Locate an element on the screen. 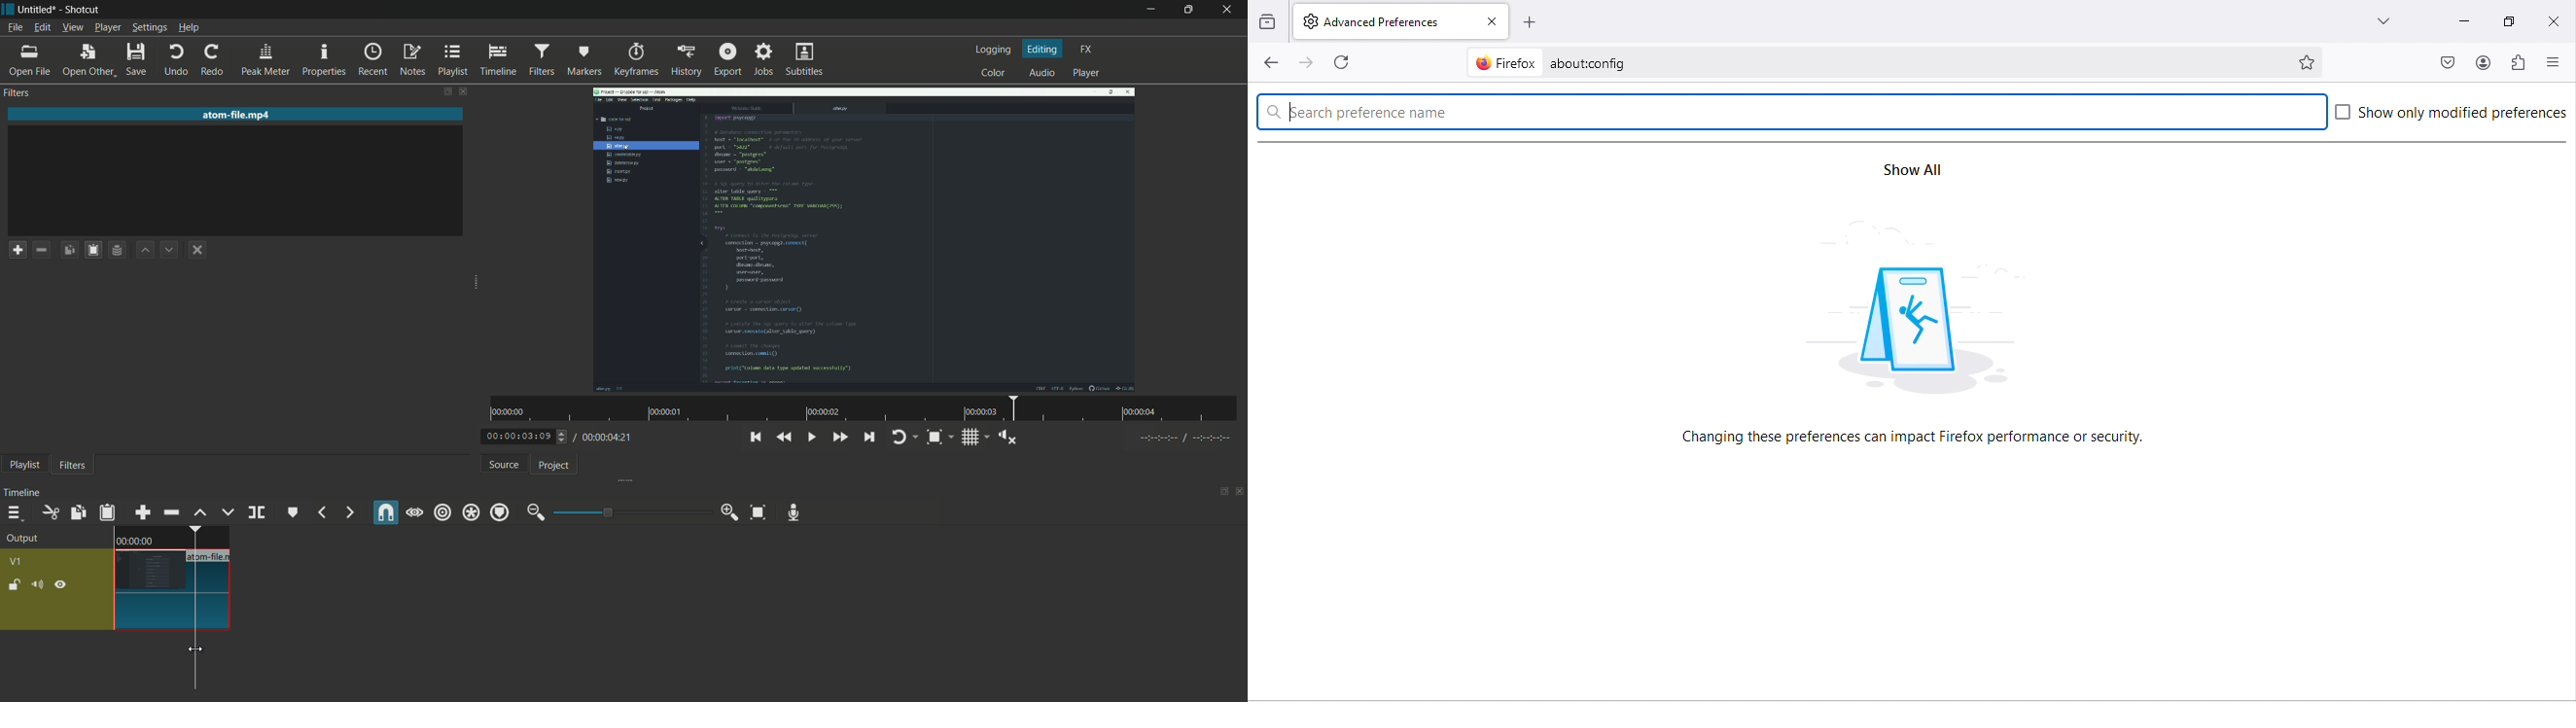 The image size is (2576, 728). ripple is located at coordinates (441, 513).